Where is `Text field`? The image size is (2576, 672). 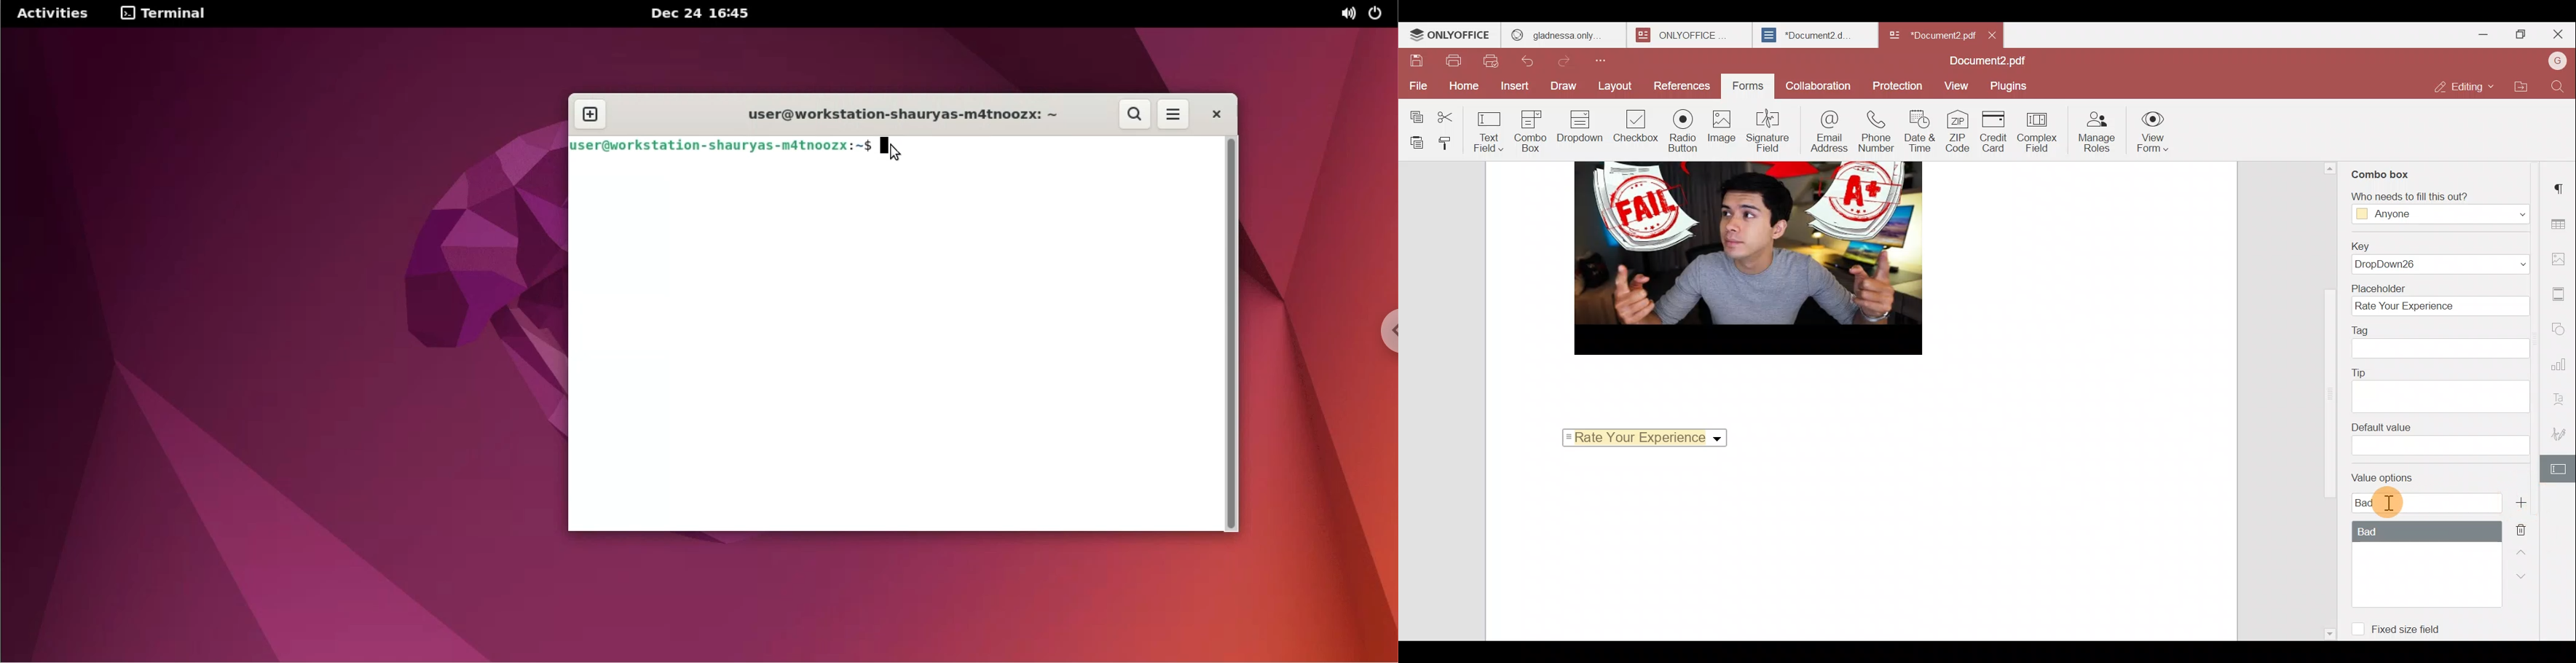
Text field is located at coordinates (1493, 133).